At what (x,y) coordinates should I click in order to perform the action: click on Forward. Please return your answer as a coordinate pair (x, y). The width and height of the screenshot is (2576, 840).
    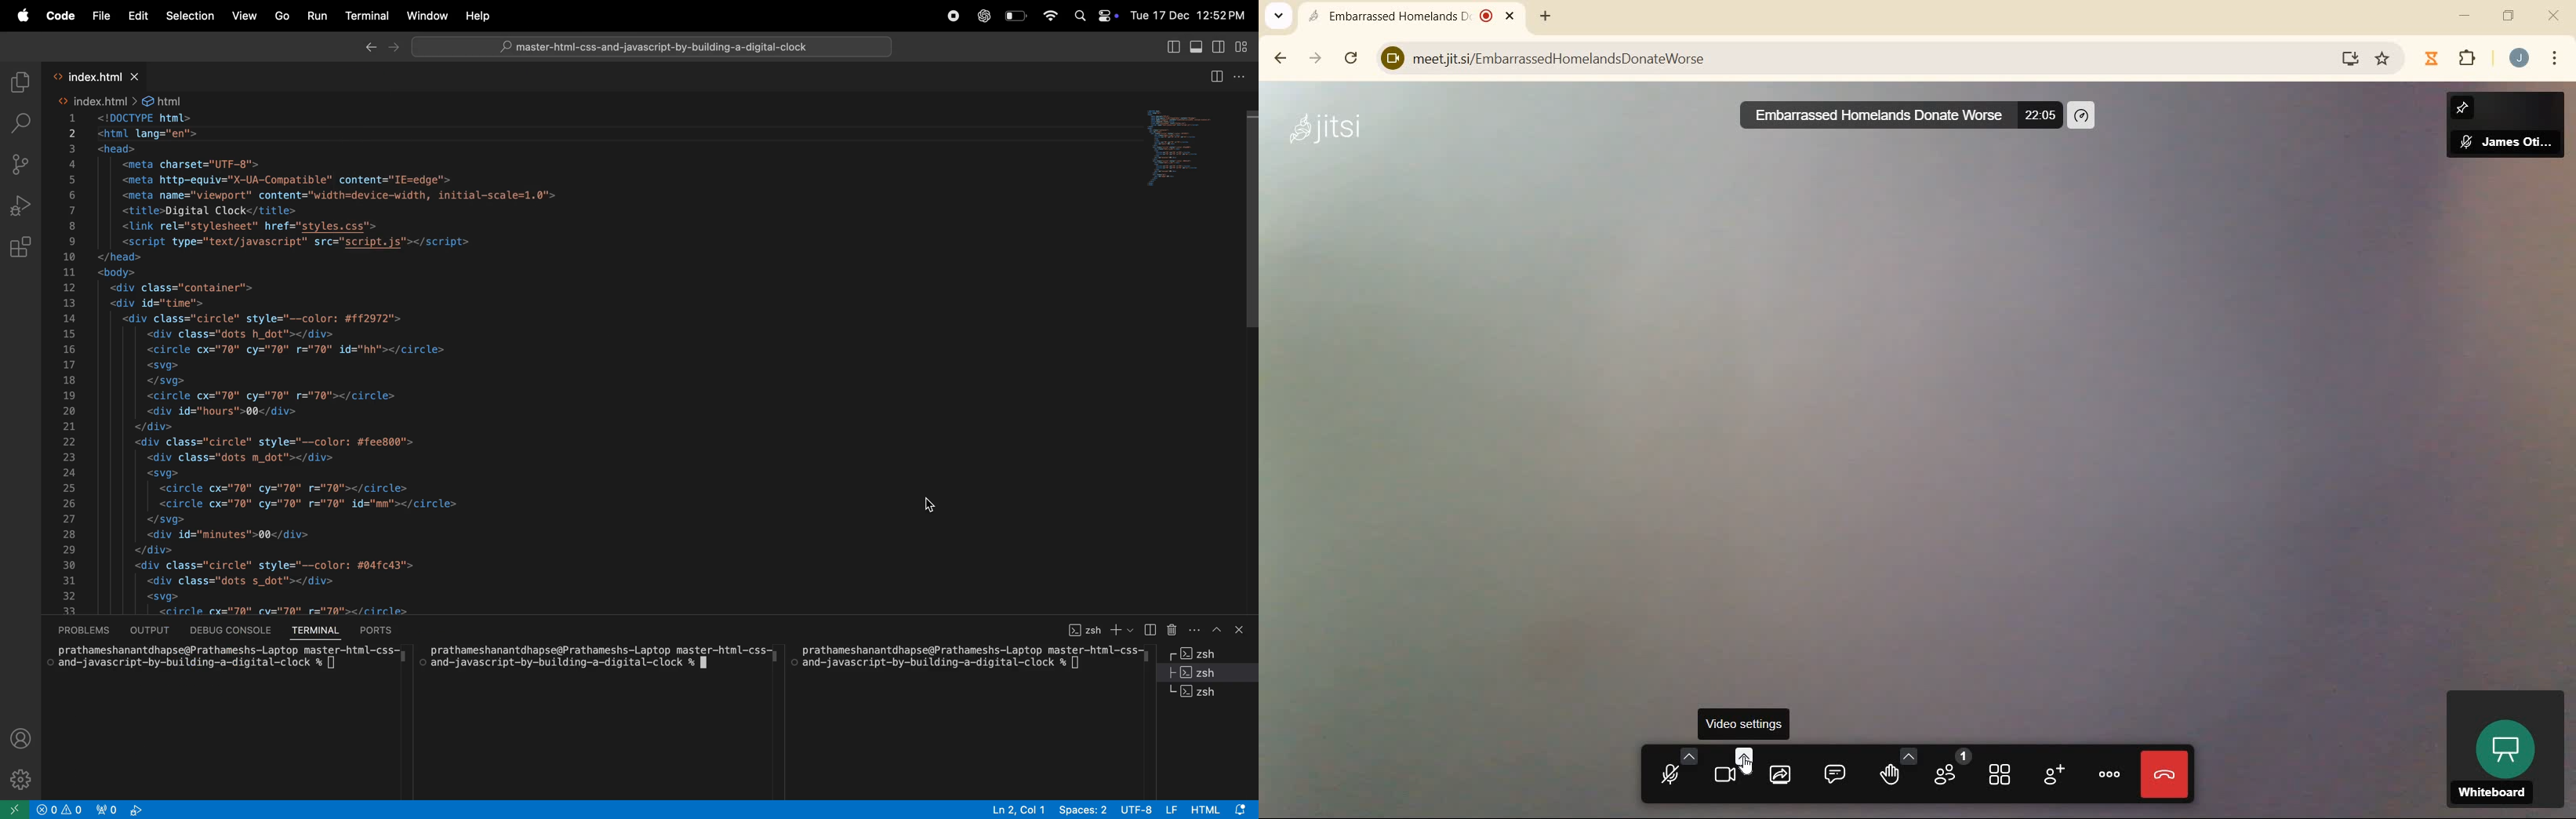
    Looking at the image, I should click on (393, 47).